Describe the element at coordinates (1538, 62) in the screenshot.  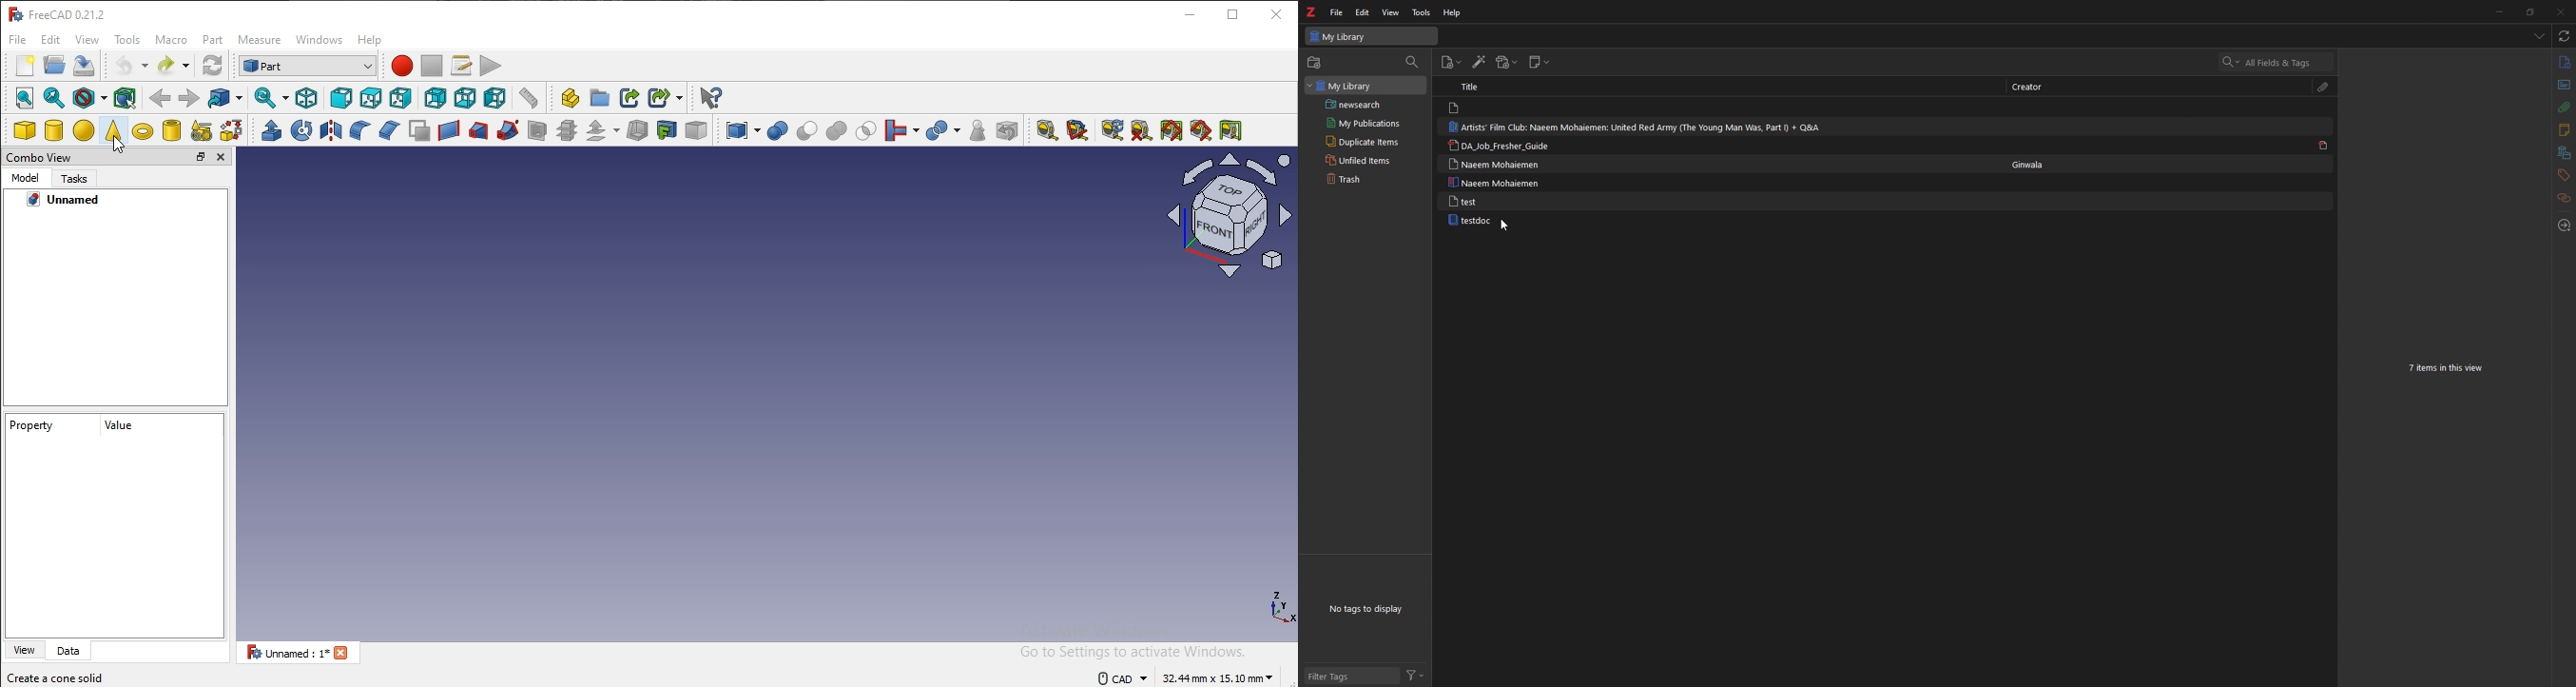
I see `New note` at that location.